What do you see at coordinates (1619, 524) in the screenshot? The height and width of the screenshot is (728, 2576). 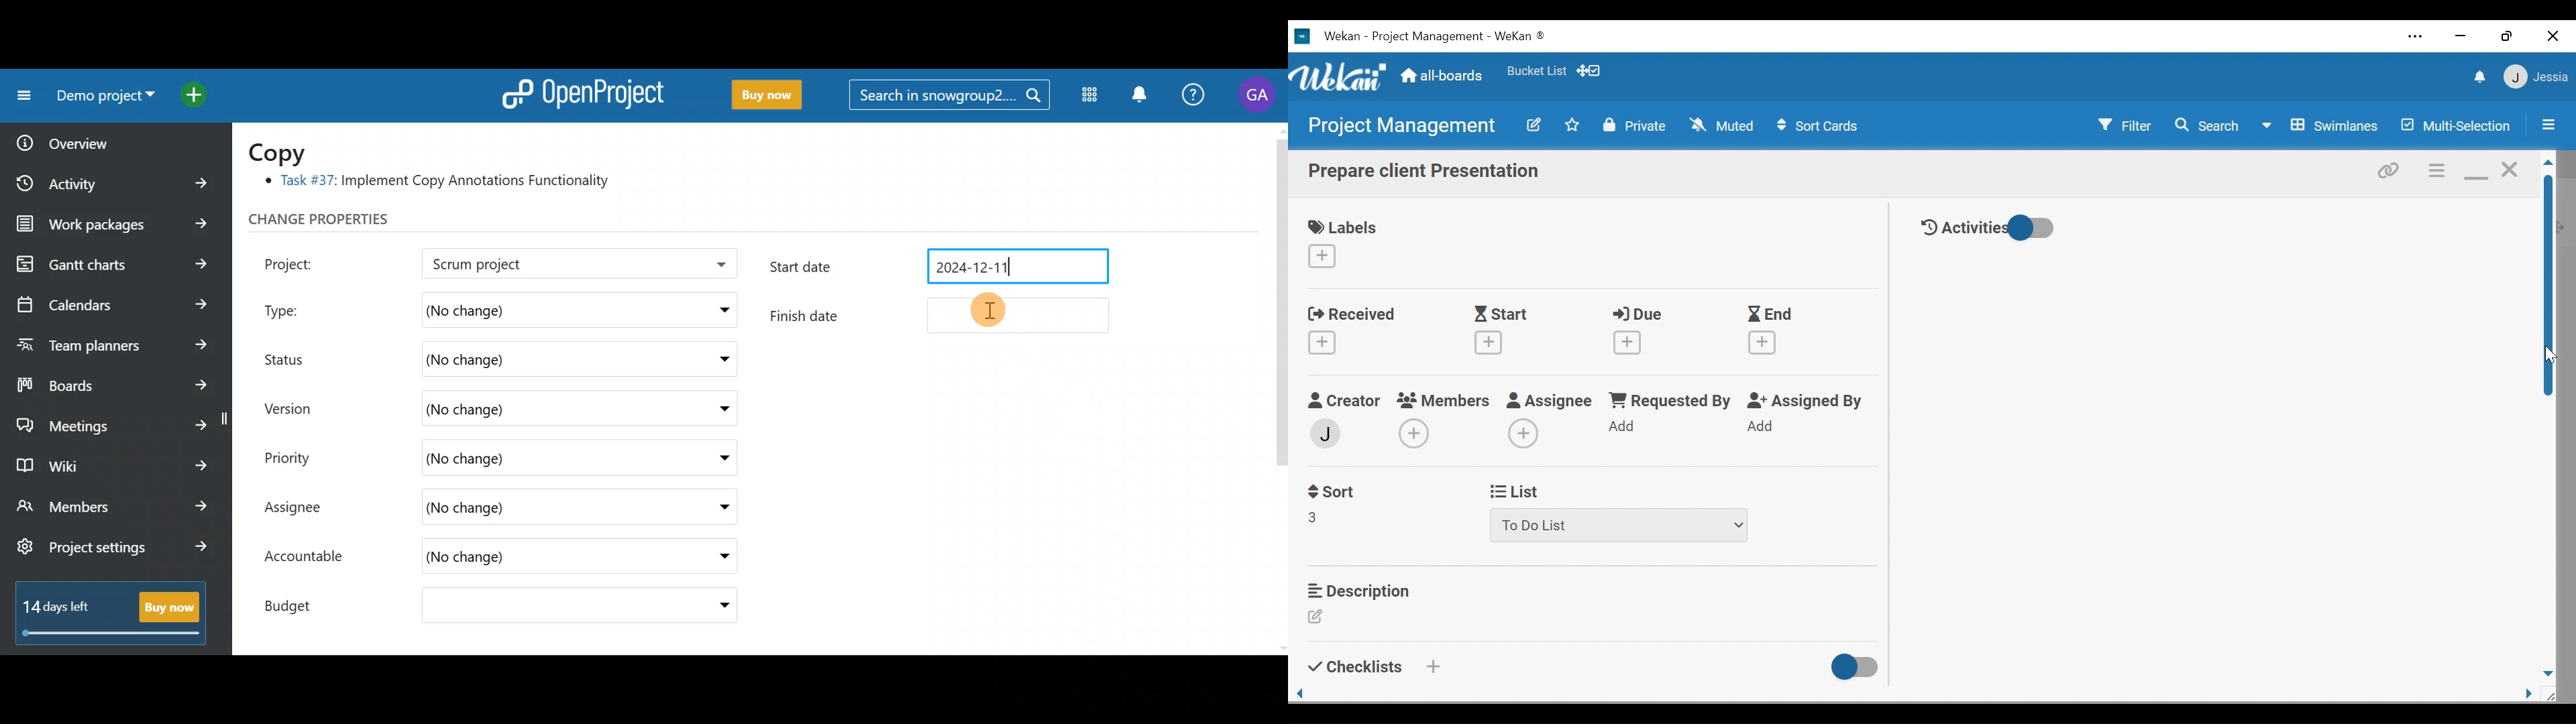 I see `List dropdown menu` at bounding box center [1619, 524].